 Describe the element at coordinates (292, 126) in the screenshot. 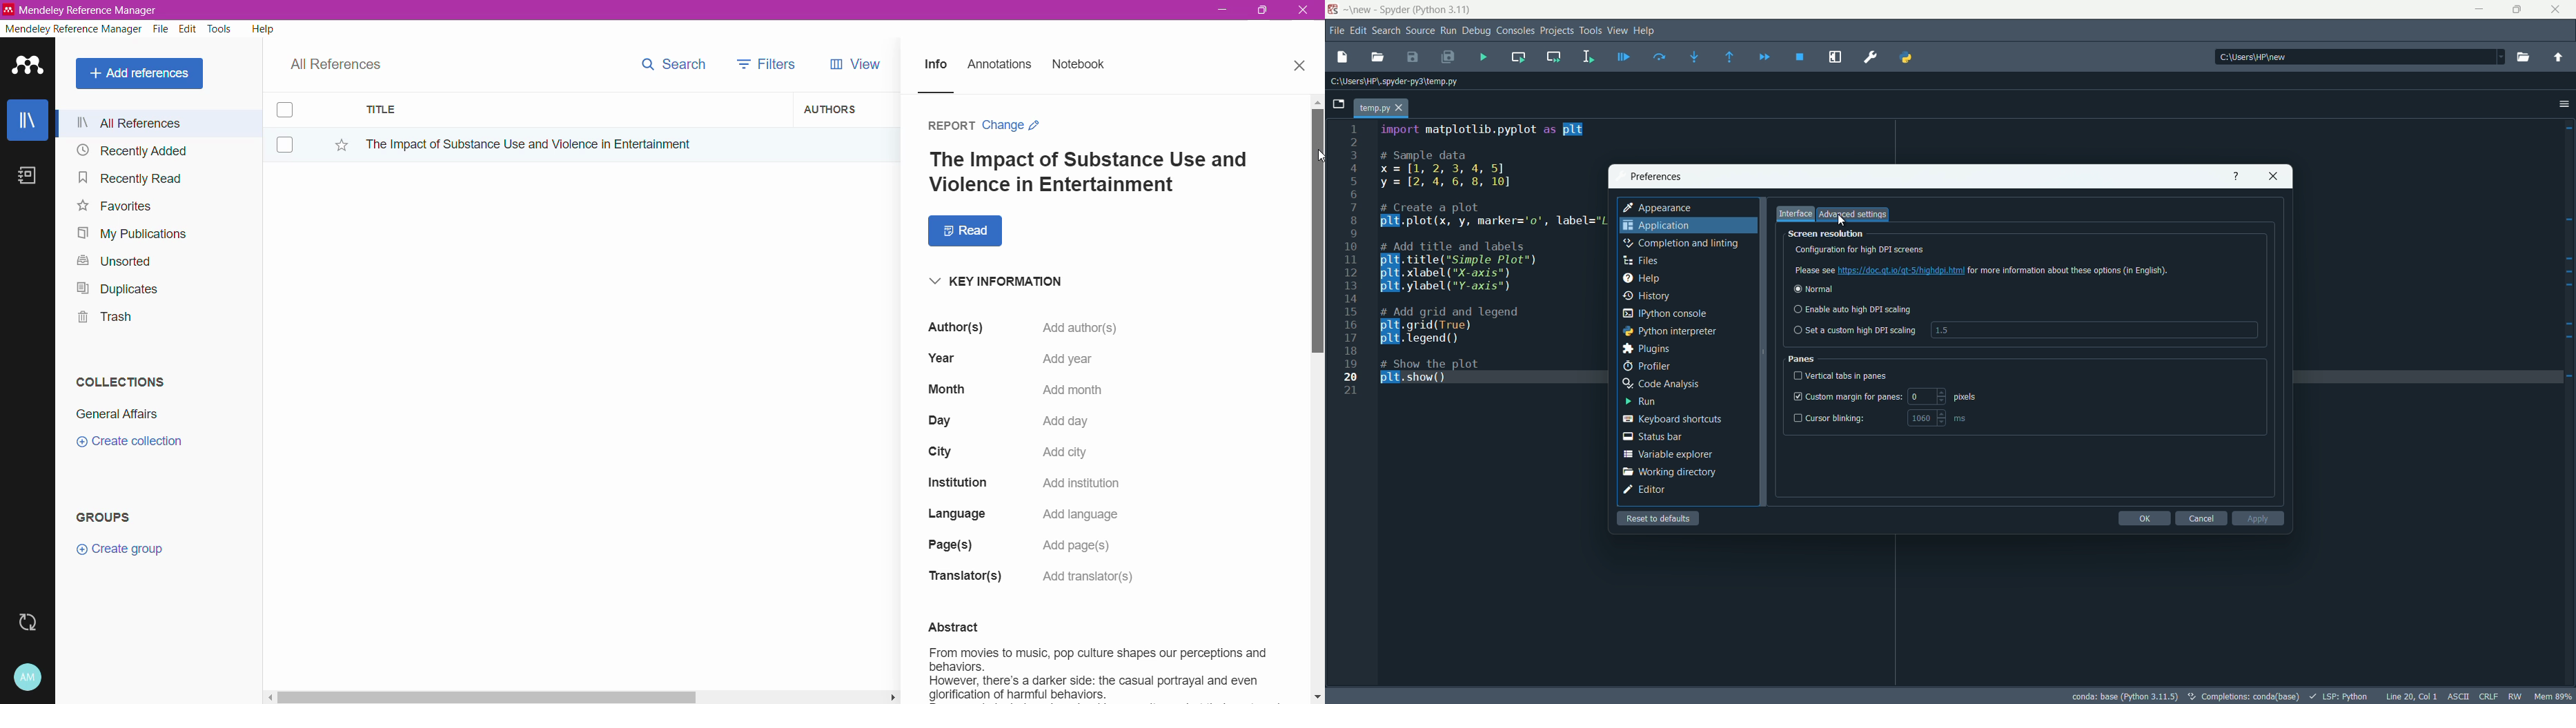

I see `Click to select item(s)` at that location.